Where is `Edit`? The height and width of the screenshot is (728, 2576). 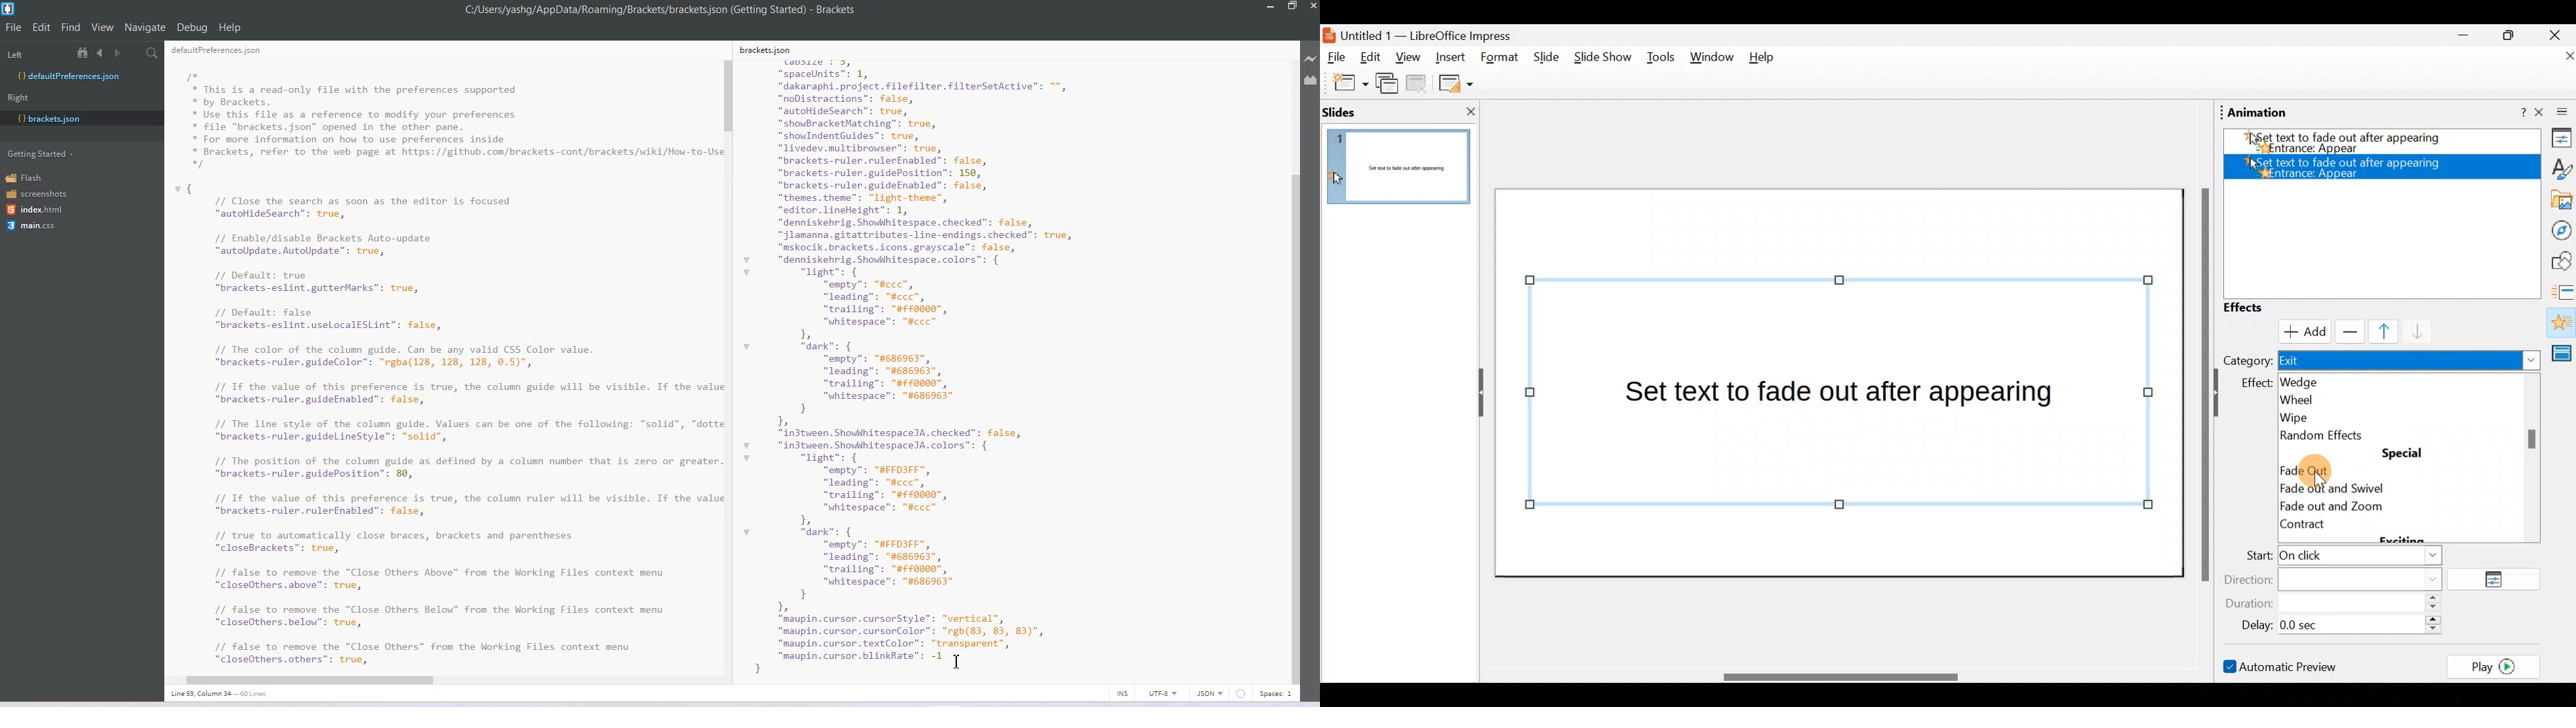
Edit is located at coordinates (43, 27).